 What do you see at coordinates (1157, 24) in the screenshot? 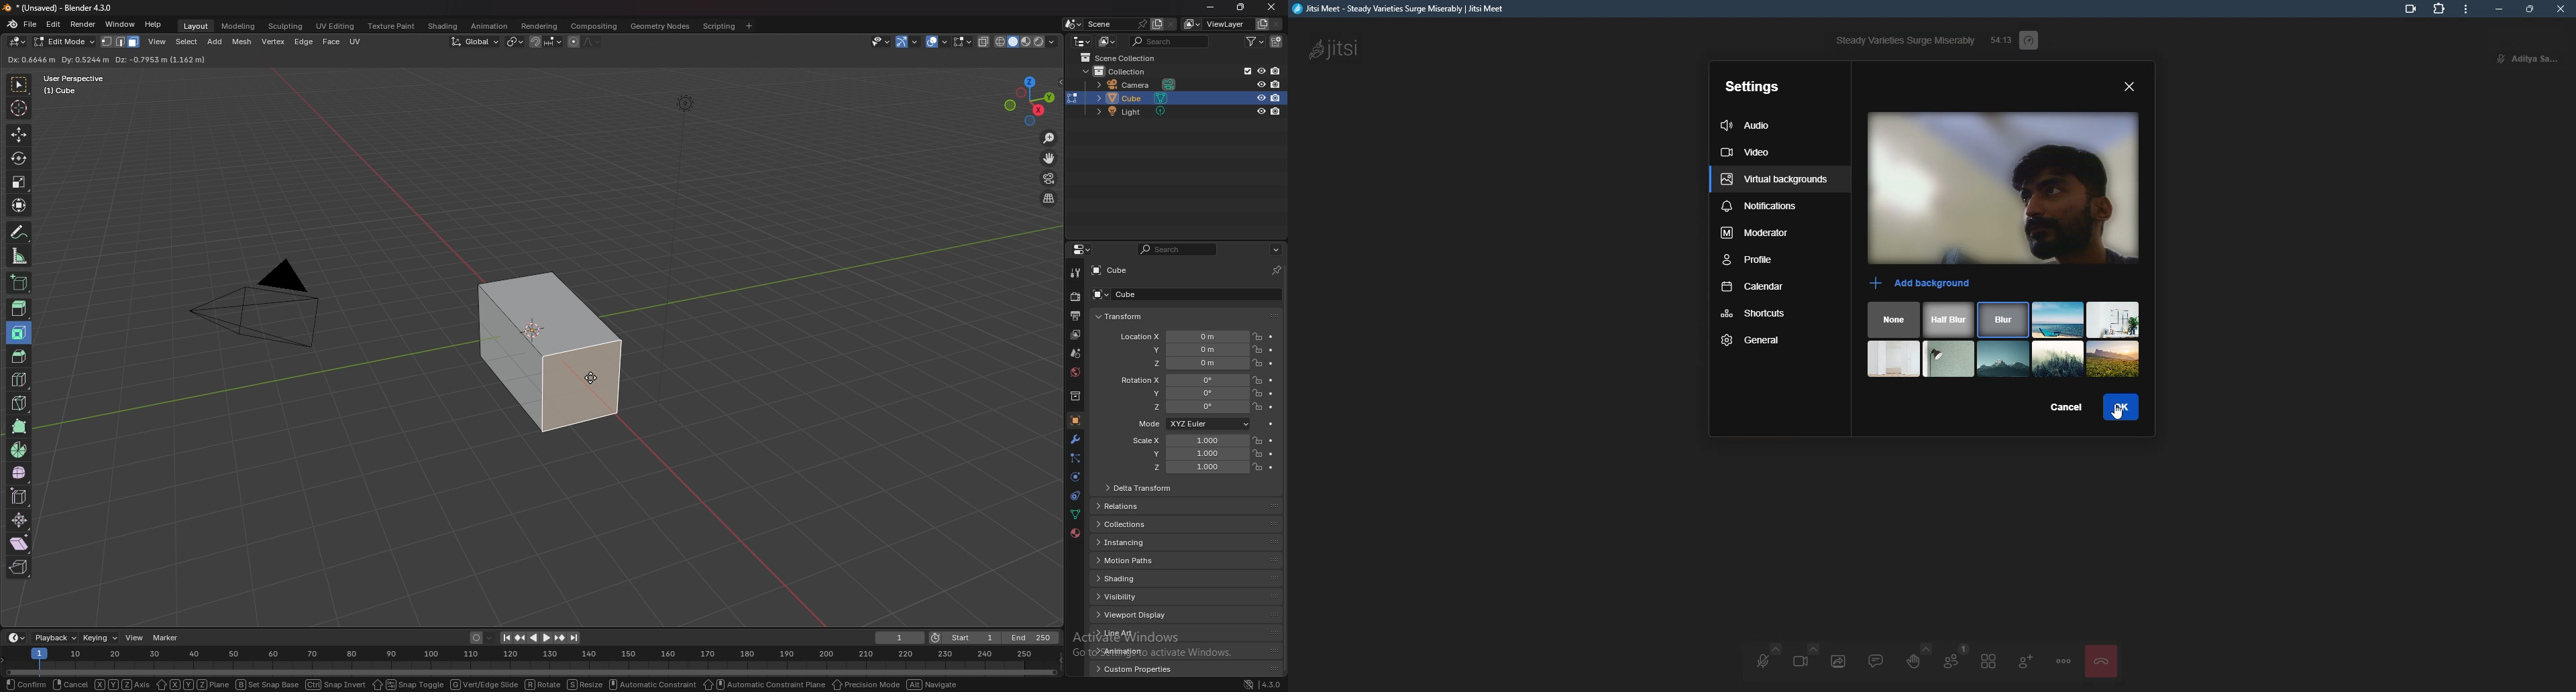
I see `add scene` at bounding box center [1157, 24].